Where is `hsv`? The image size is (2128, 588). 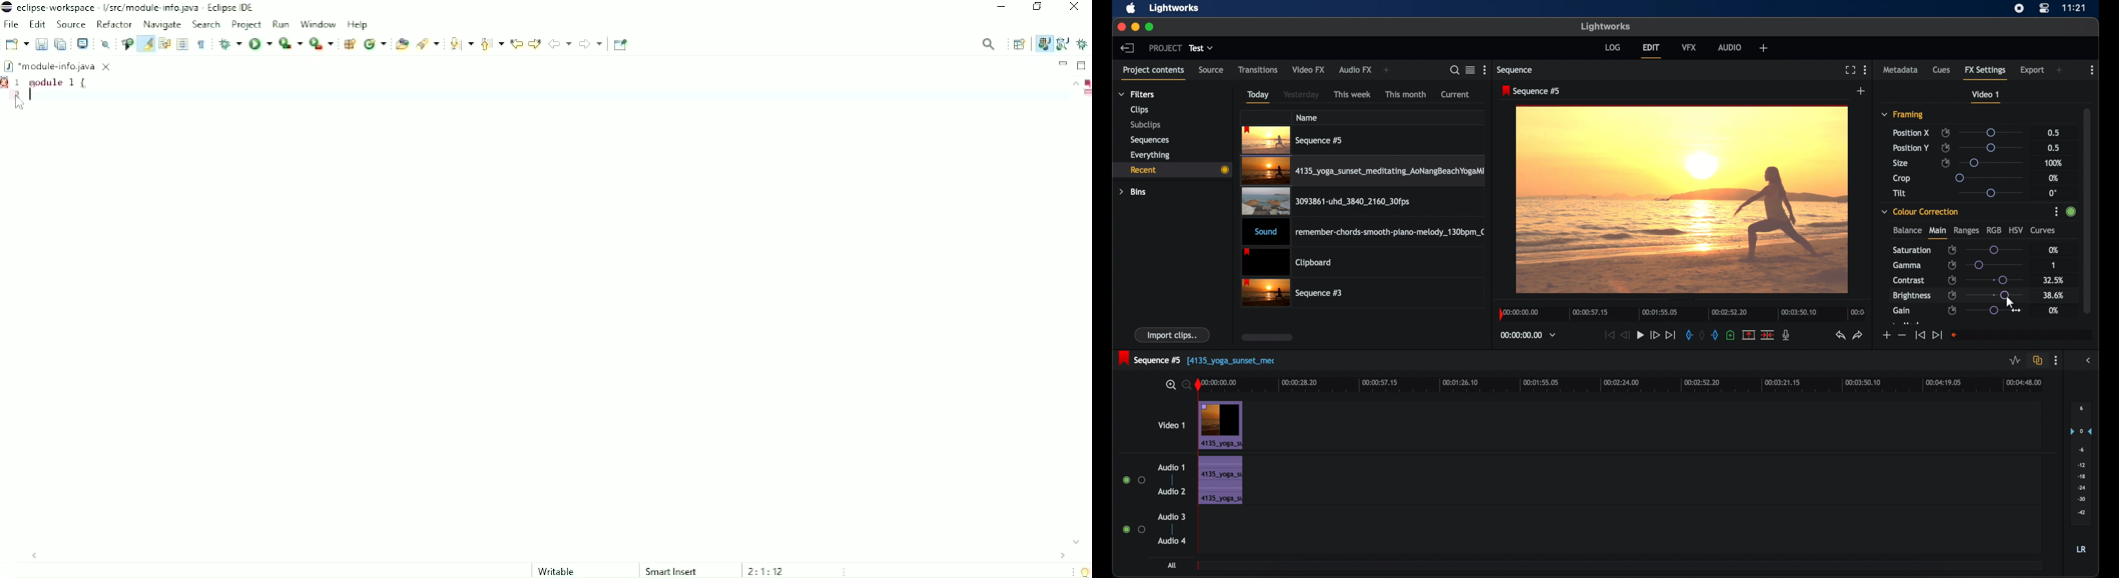
hsv is located at coordinates (2017, 229).